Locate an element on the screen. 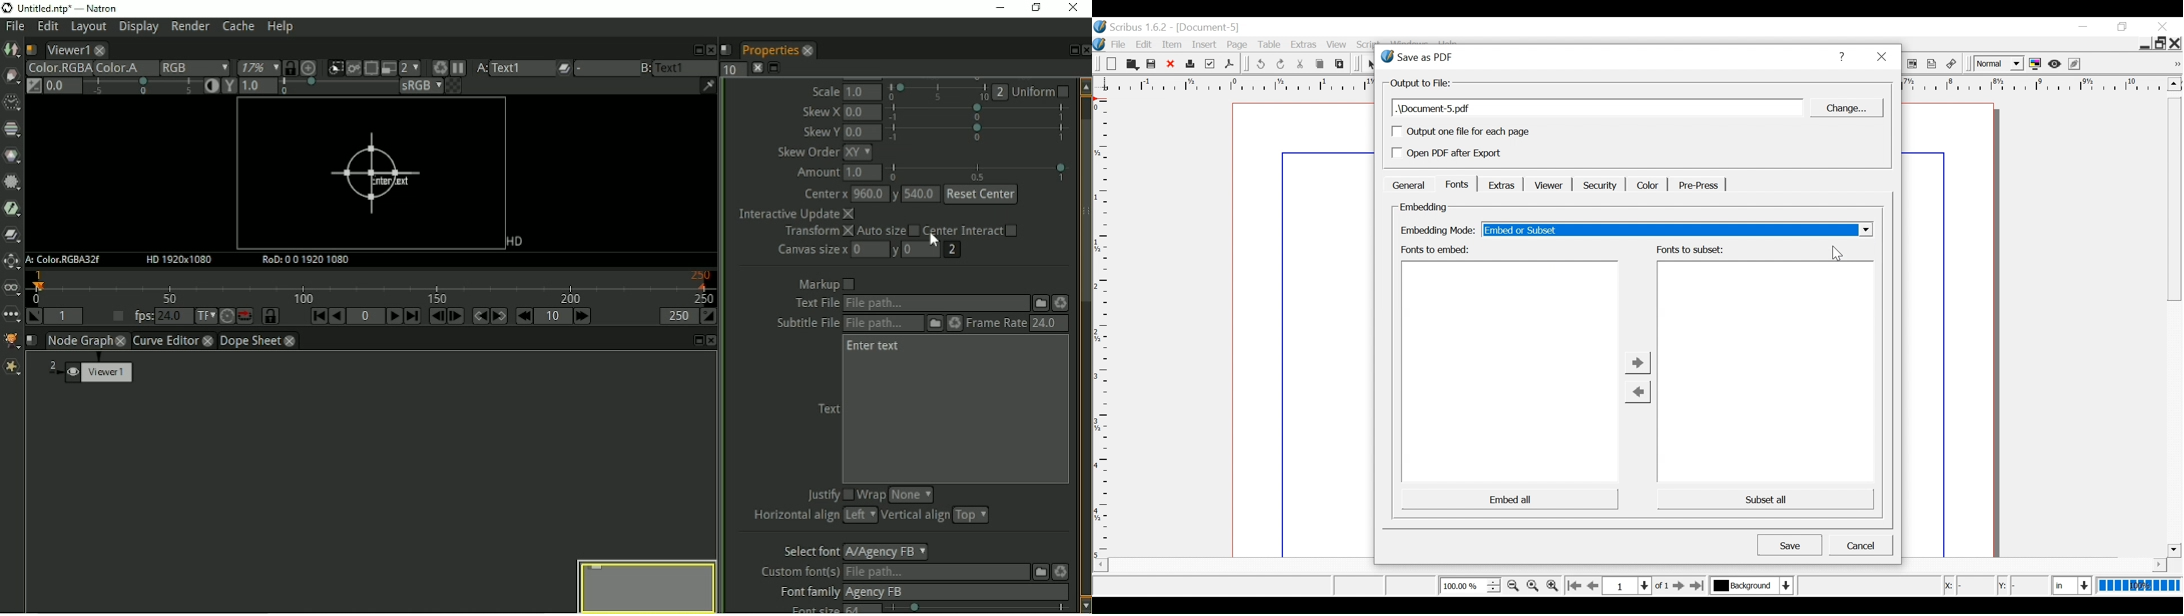  Preview mode is located at coordinates (2056, 64).